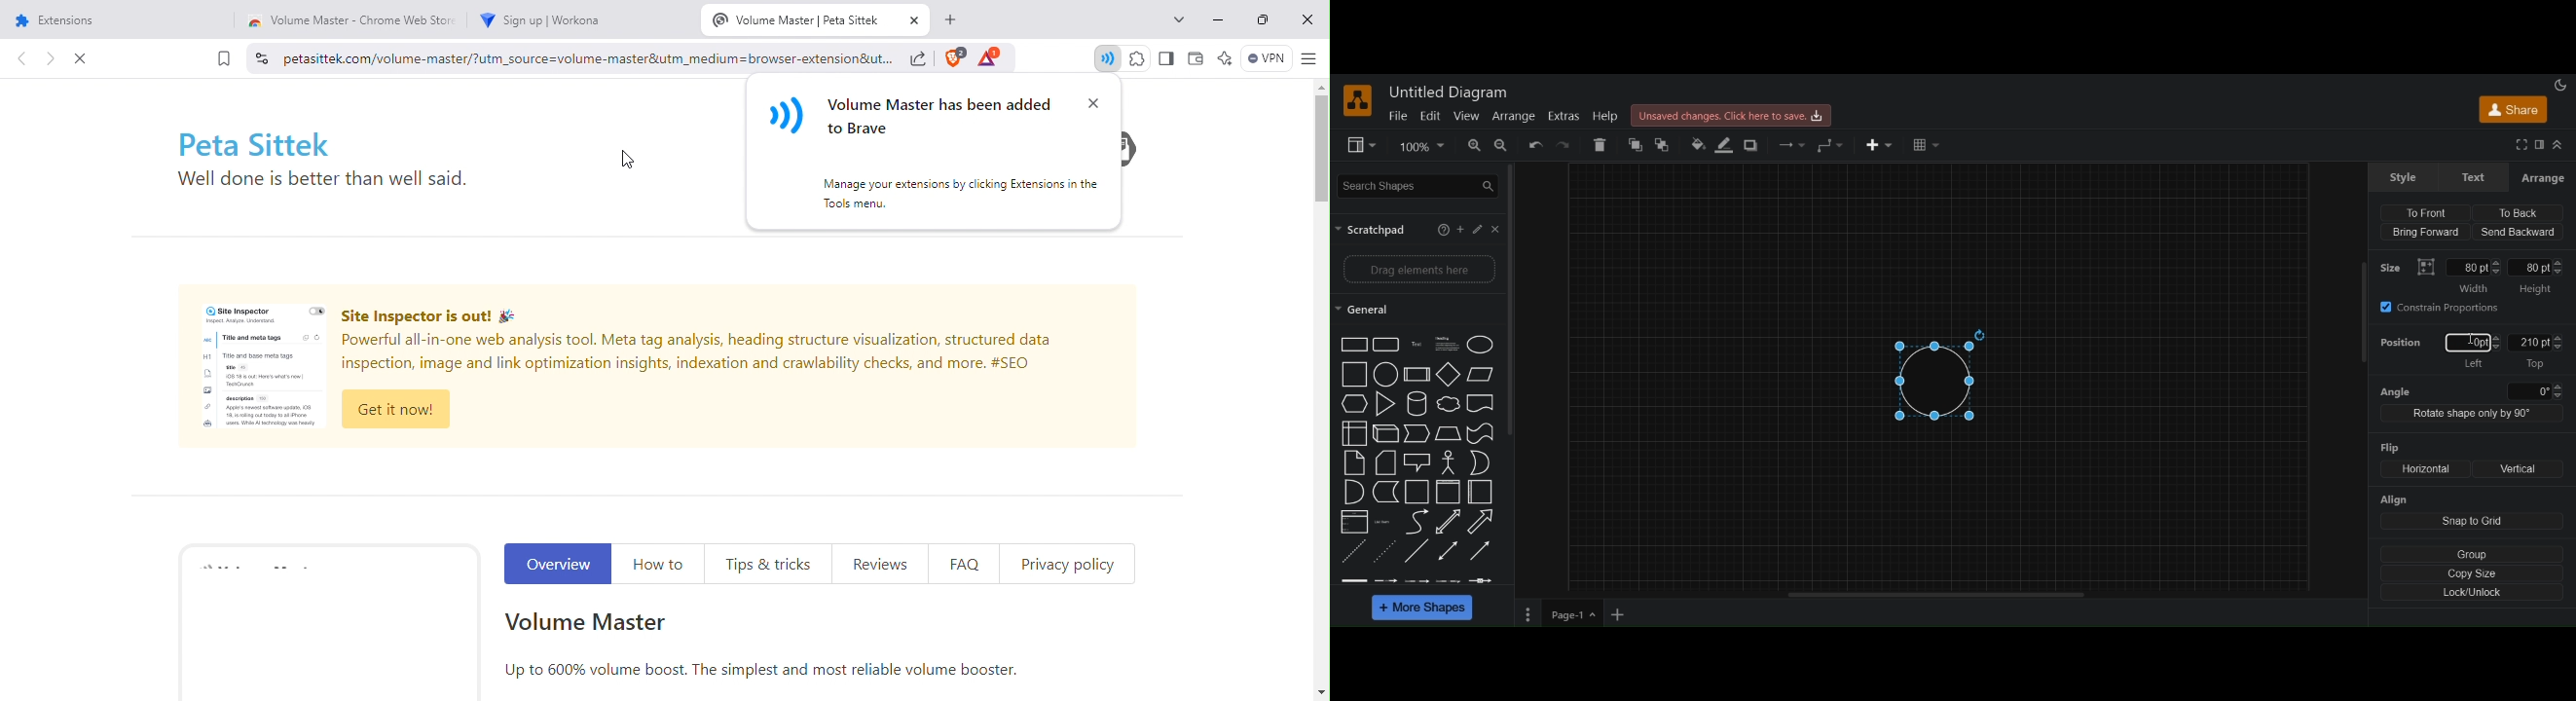  I want to click on Close, so click(1092, 100).